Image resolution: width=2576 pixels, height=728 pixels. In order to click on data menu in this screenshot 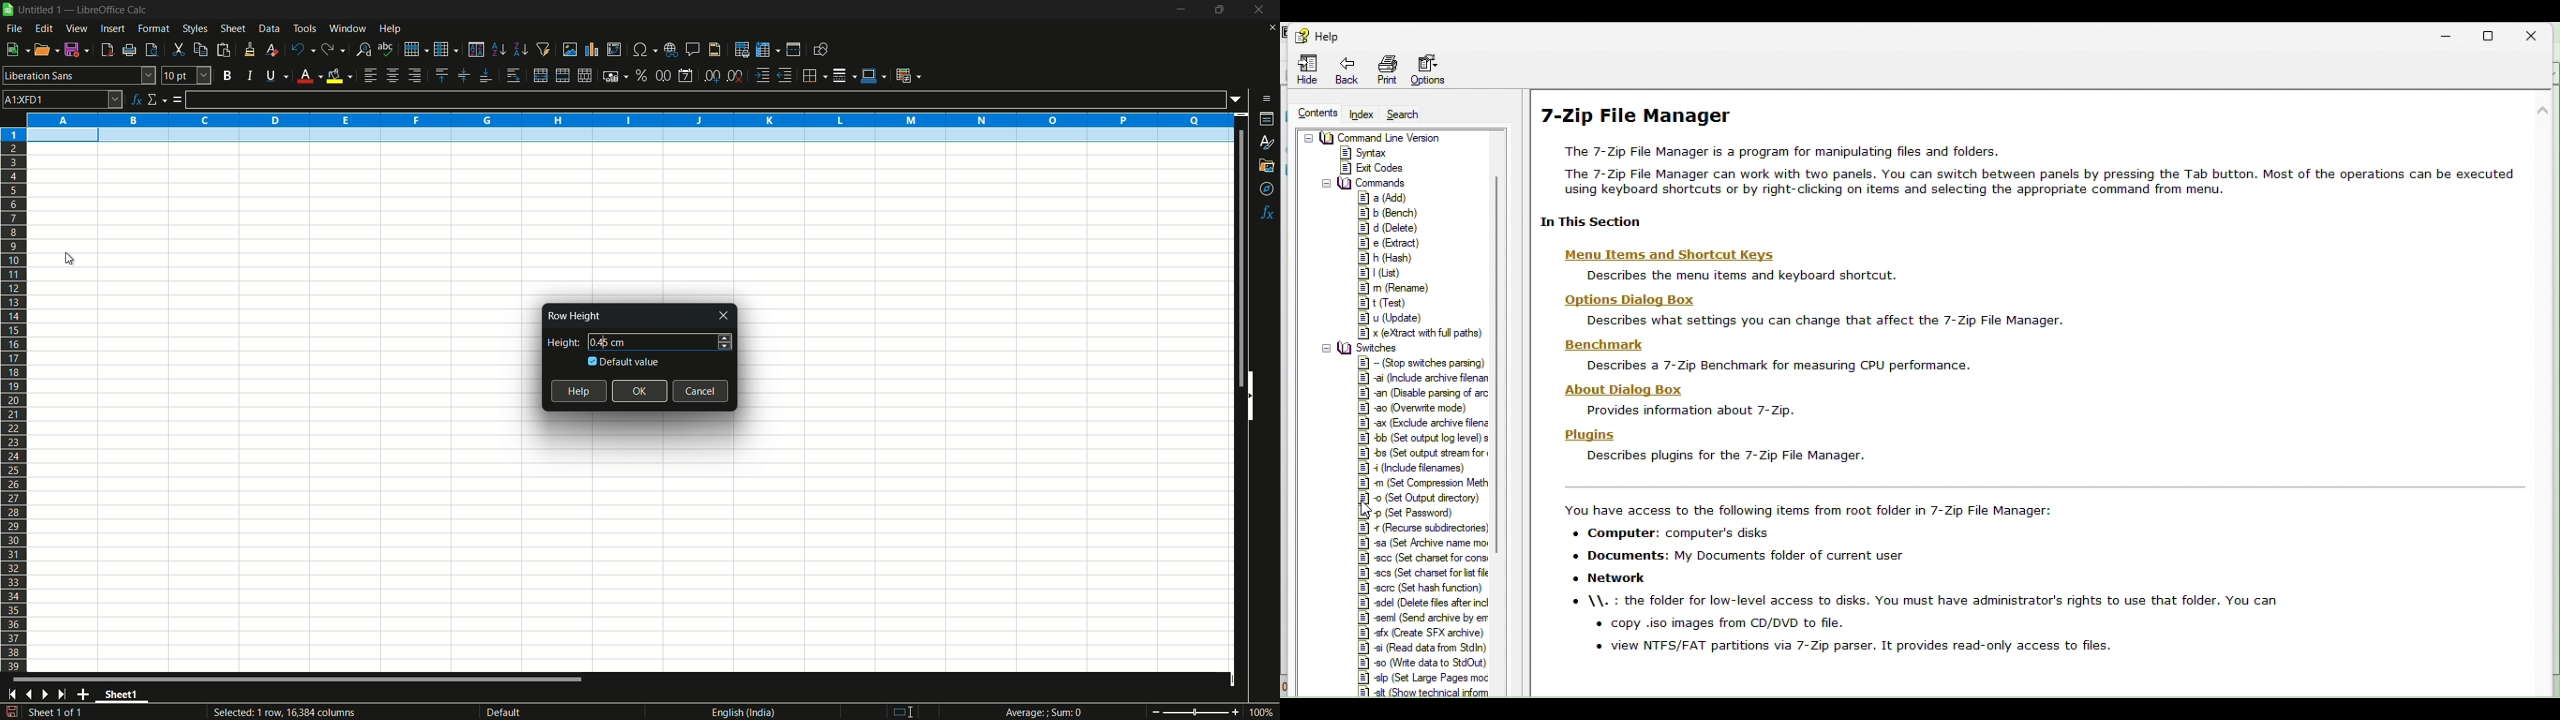, I will do `click(269, 29)`.